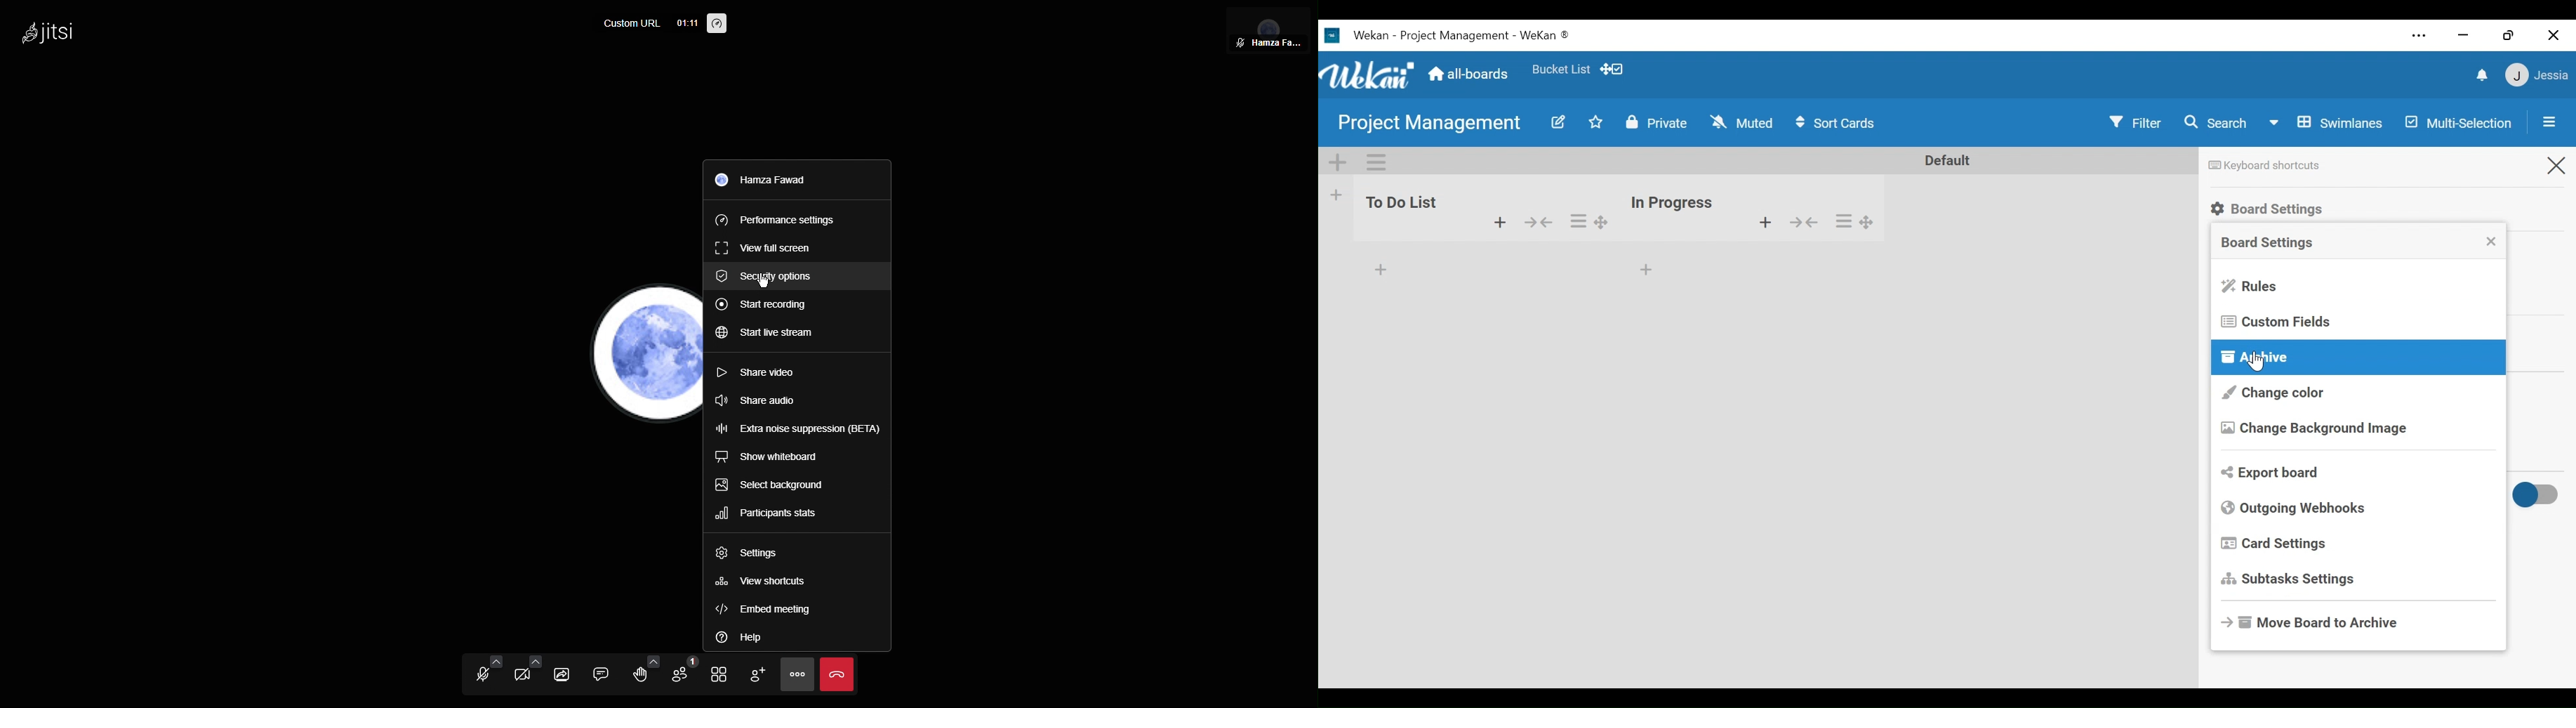  What do you see at coordinates (1338, 163) in the screenshot?
I see `Add Swimlane` at bounding box center [1338, 163].